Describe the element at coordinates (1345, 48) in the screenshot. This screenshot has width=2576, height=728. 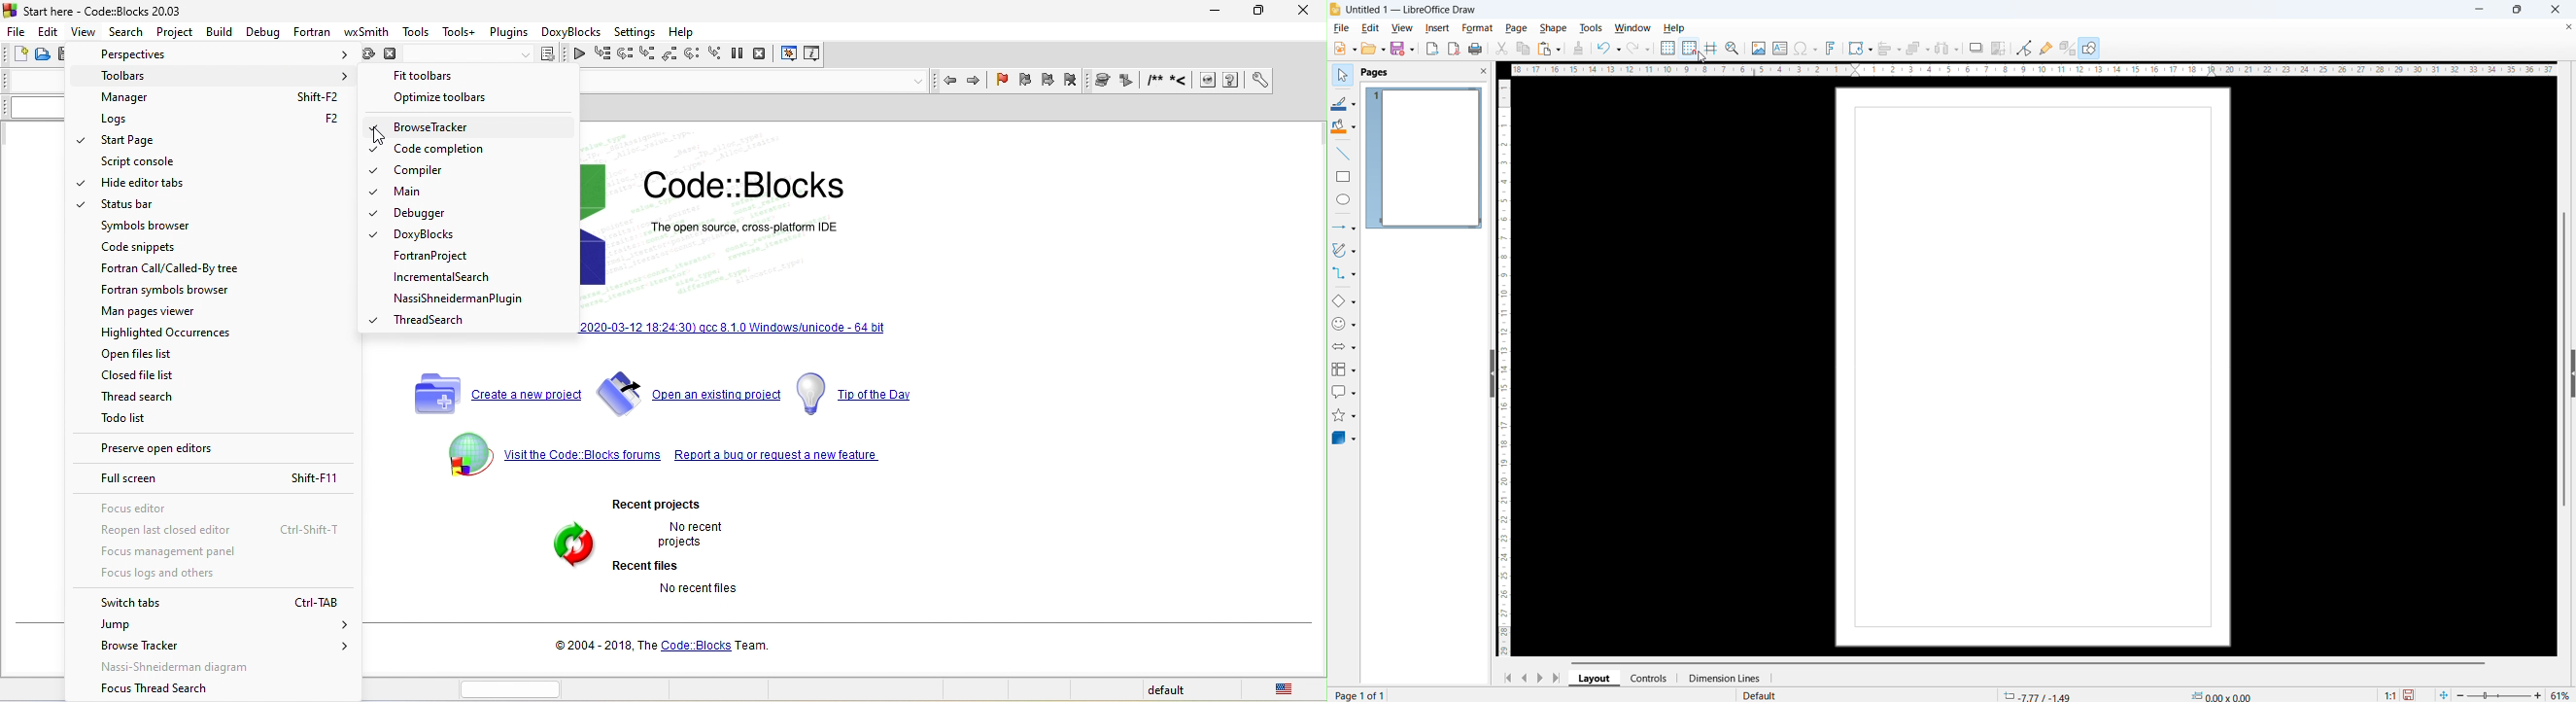
I see `New ` at that location.